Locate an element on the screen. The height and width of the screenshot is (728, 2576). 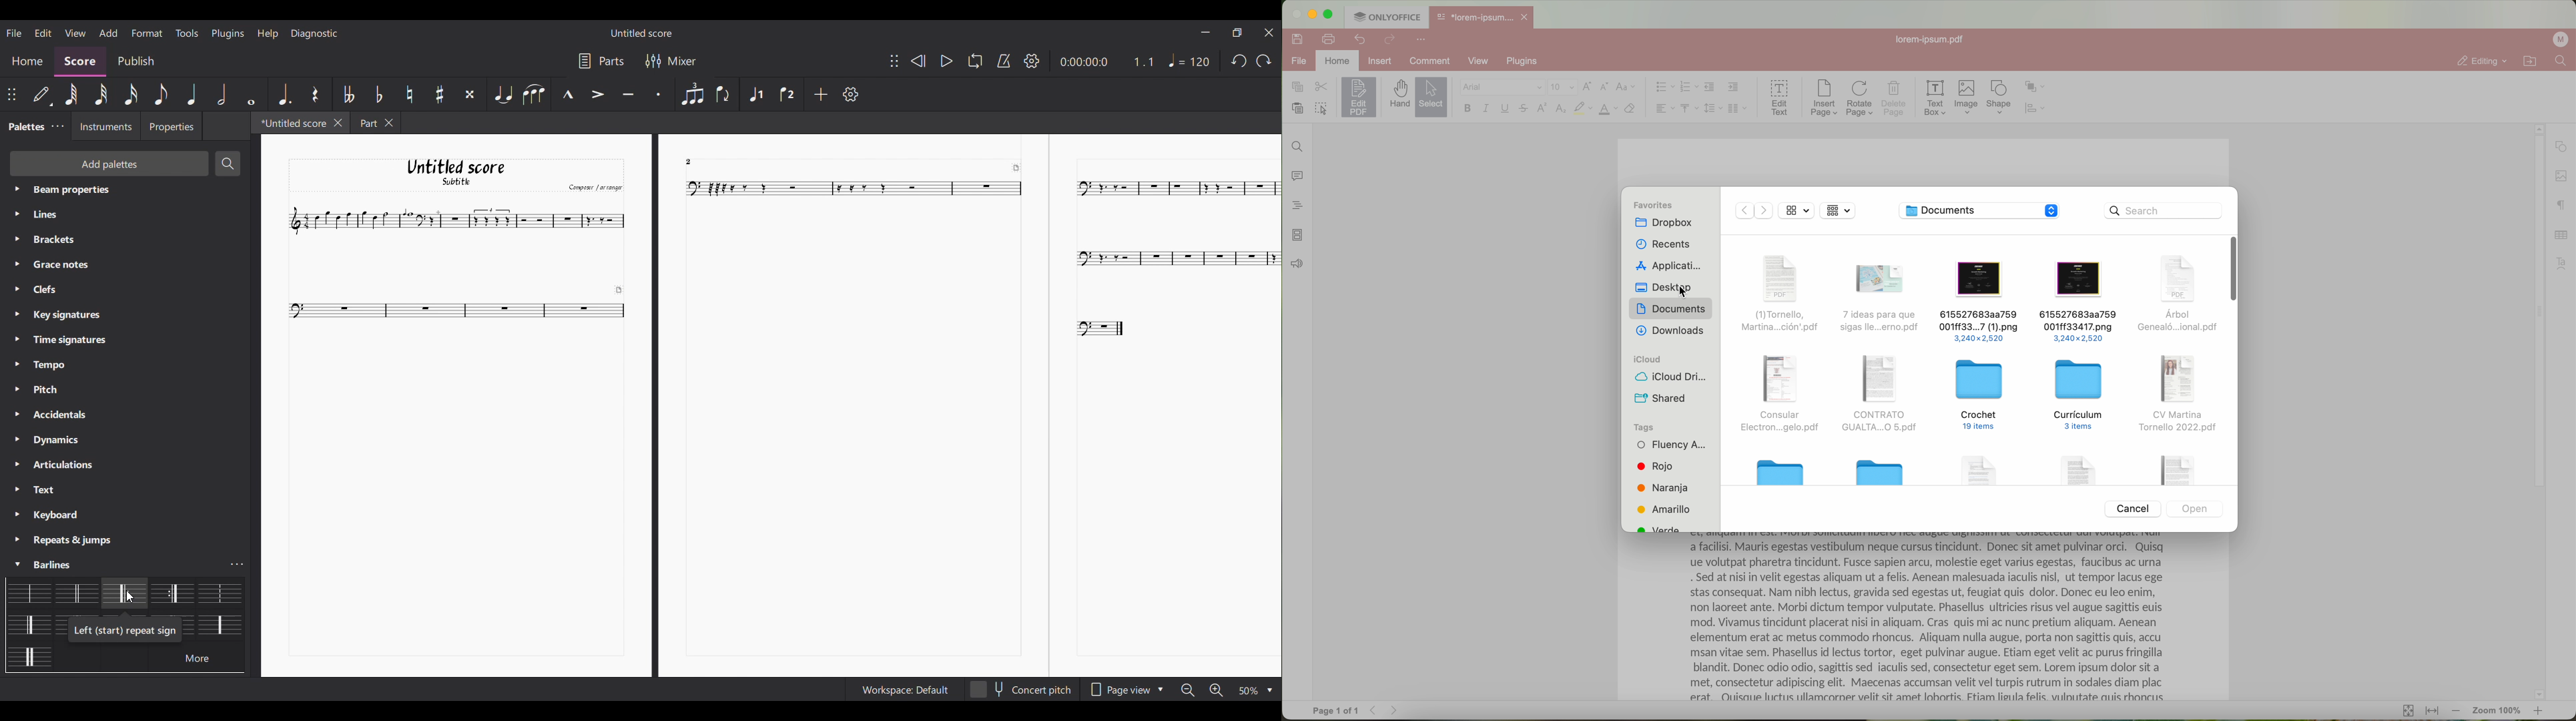
downloads is located at coordinates (1670, 331).